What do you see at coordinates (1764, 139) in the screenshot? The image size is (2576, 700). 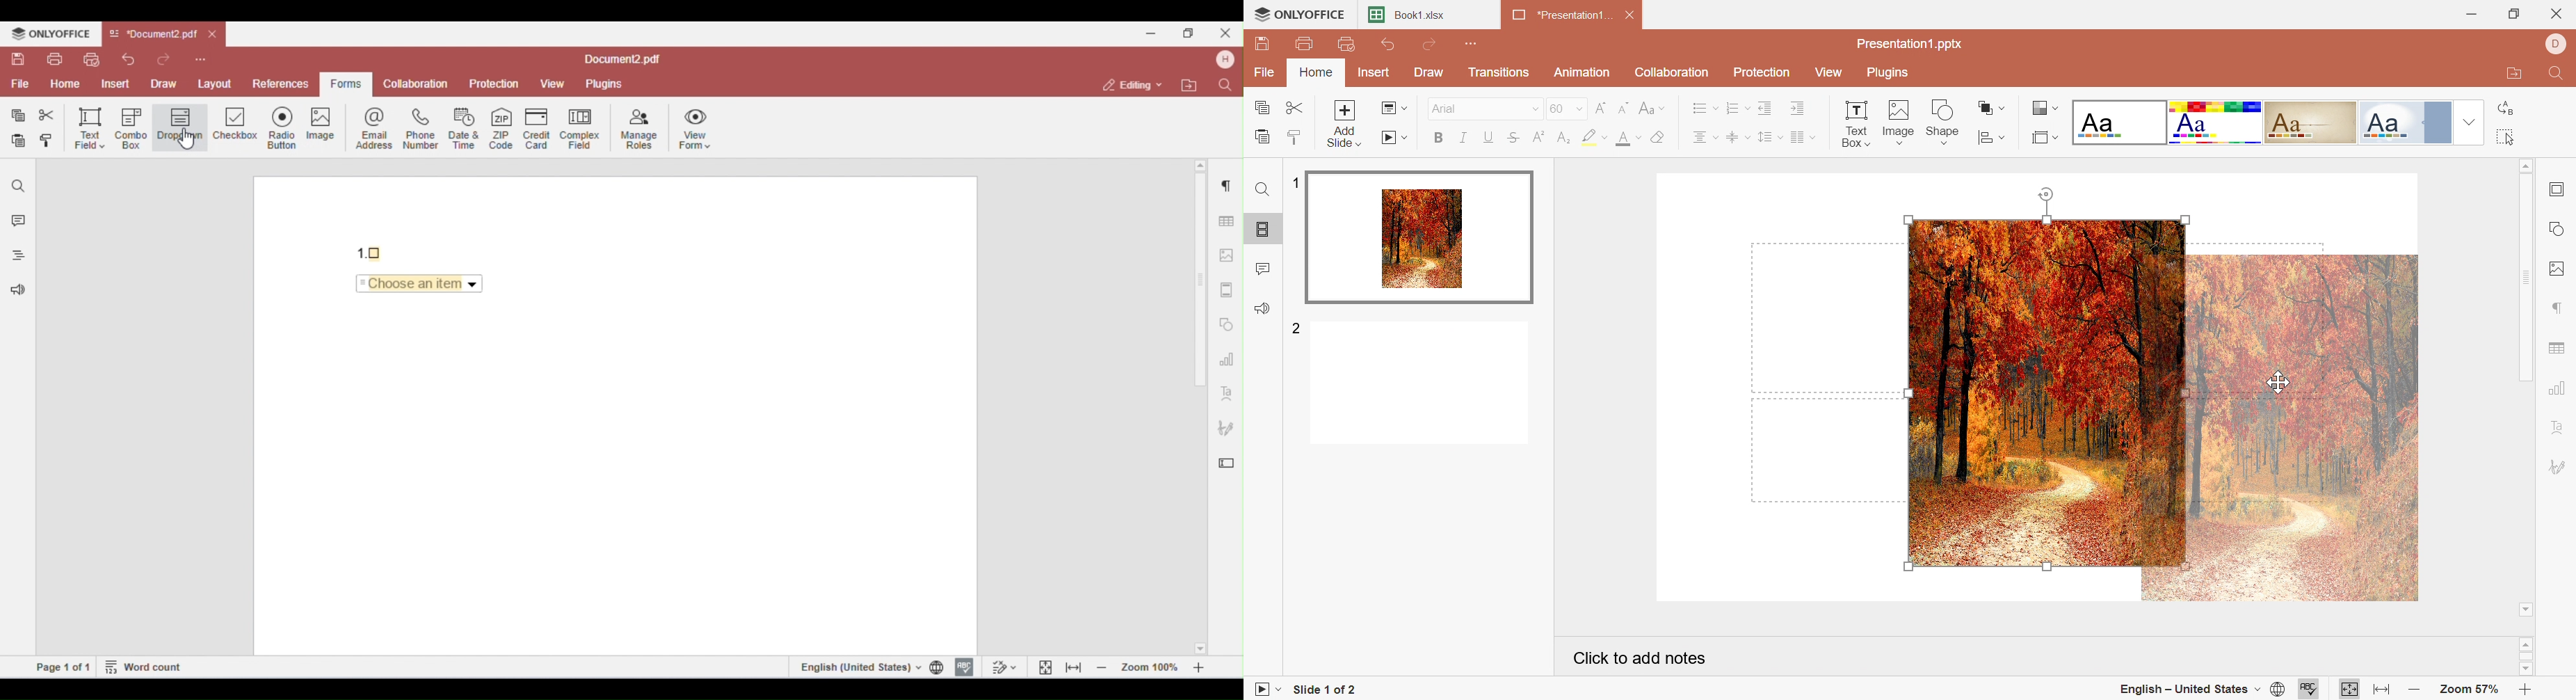 I see `Line spacing` at bounding box center [1764, 139].